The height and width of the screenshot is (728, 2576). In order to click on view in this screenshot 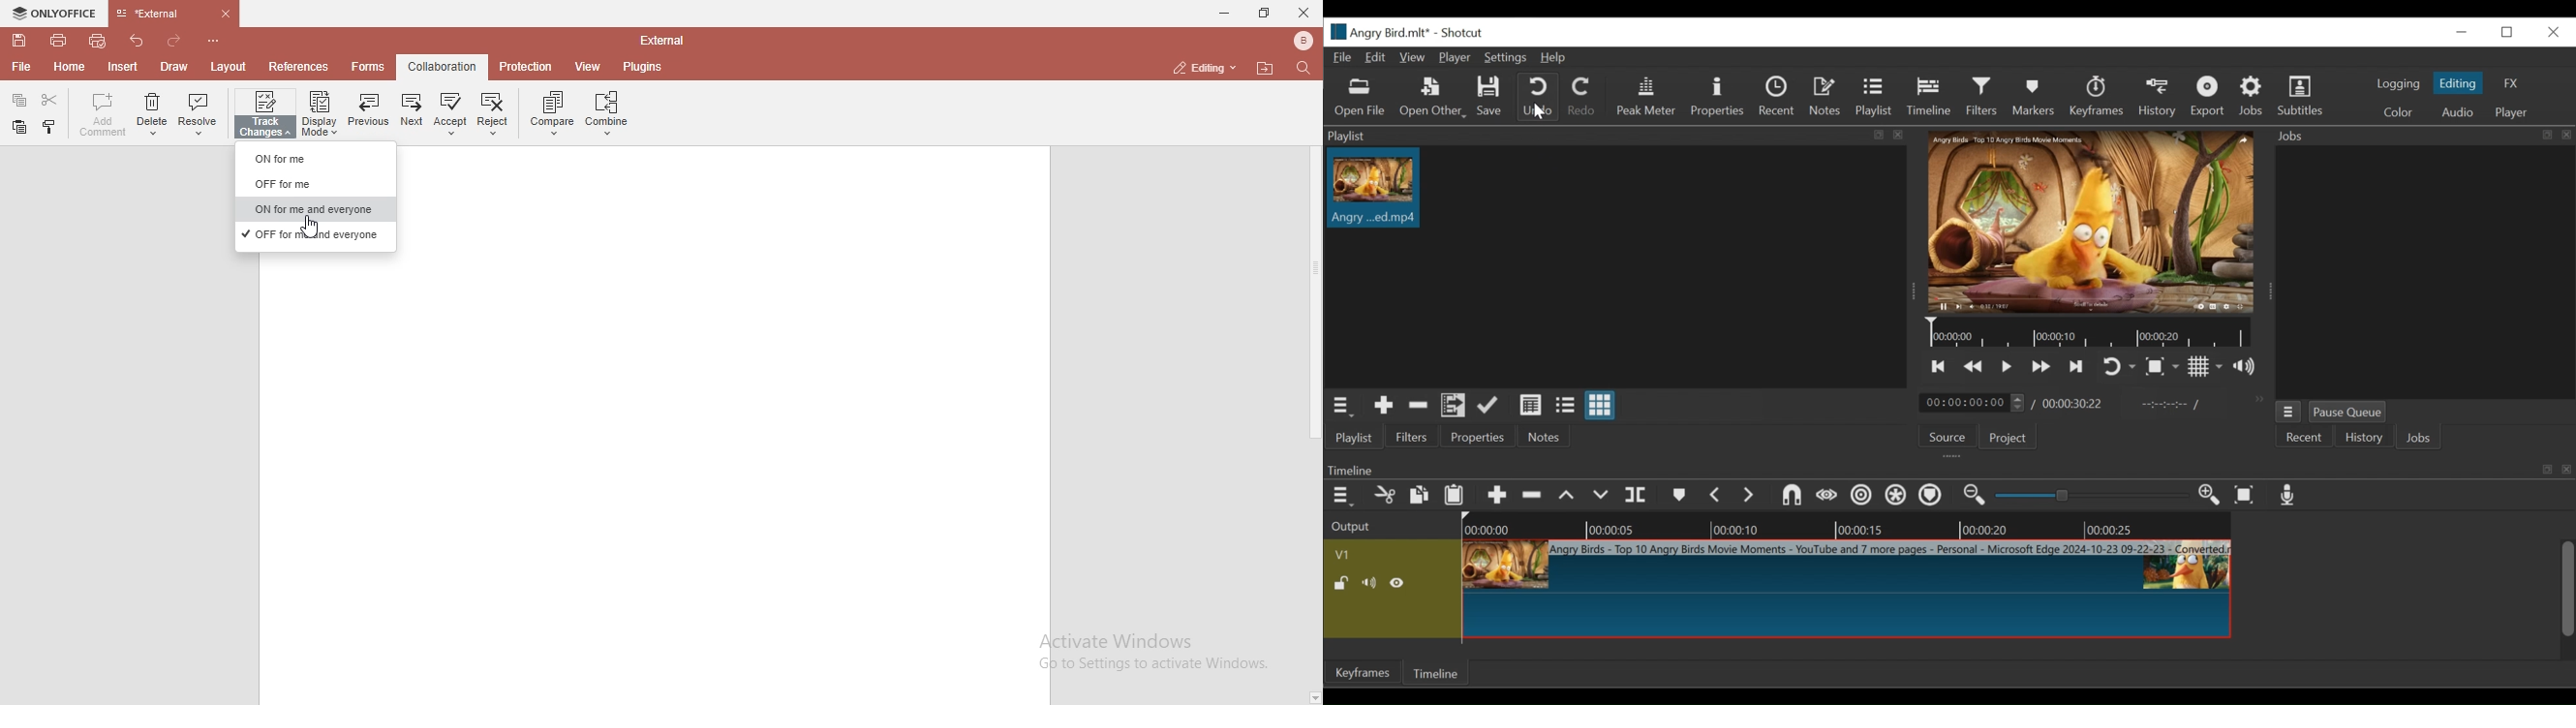, I will do `click(590, 68)`.